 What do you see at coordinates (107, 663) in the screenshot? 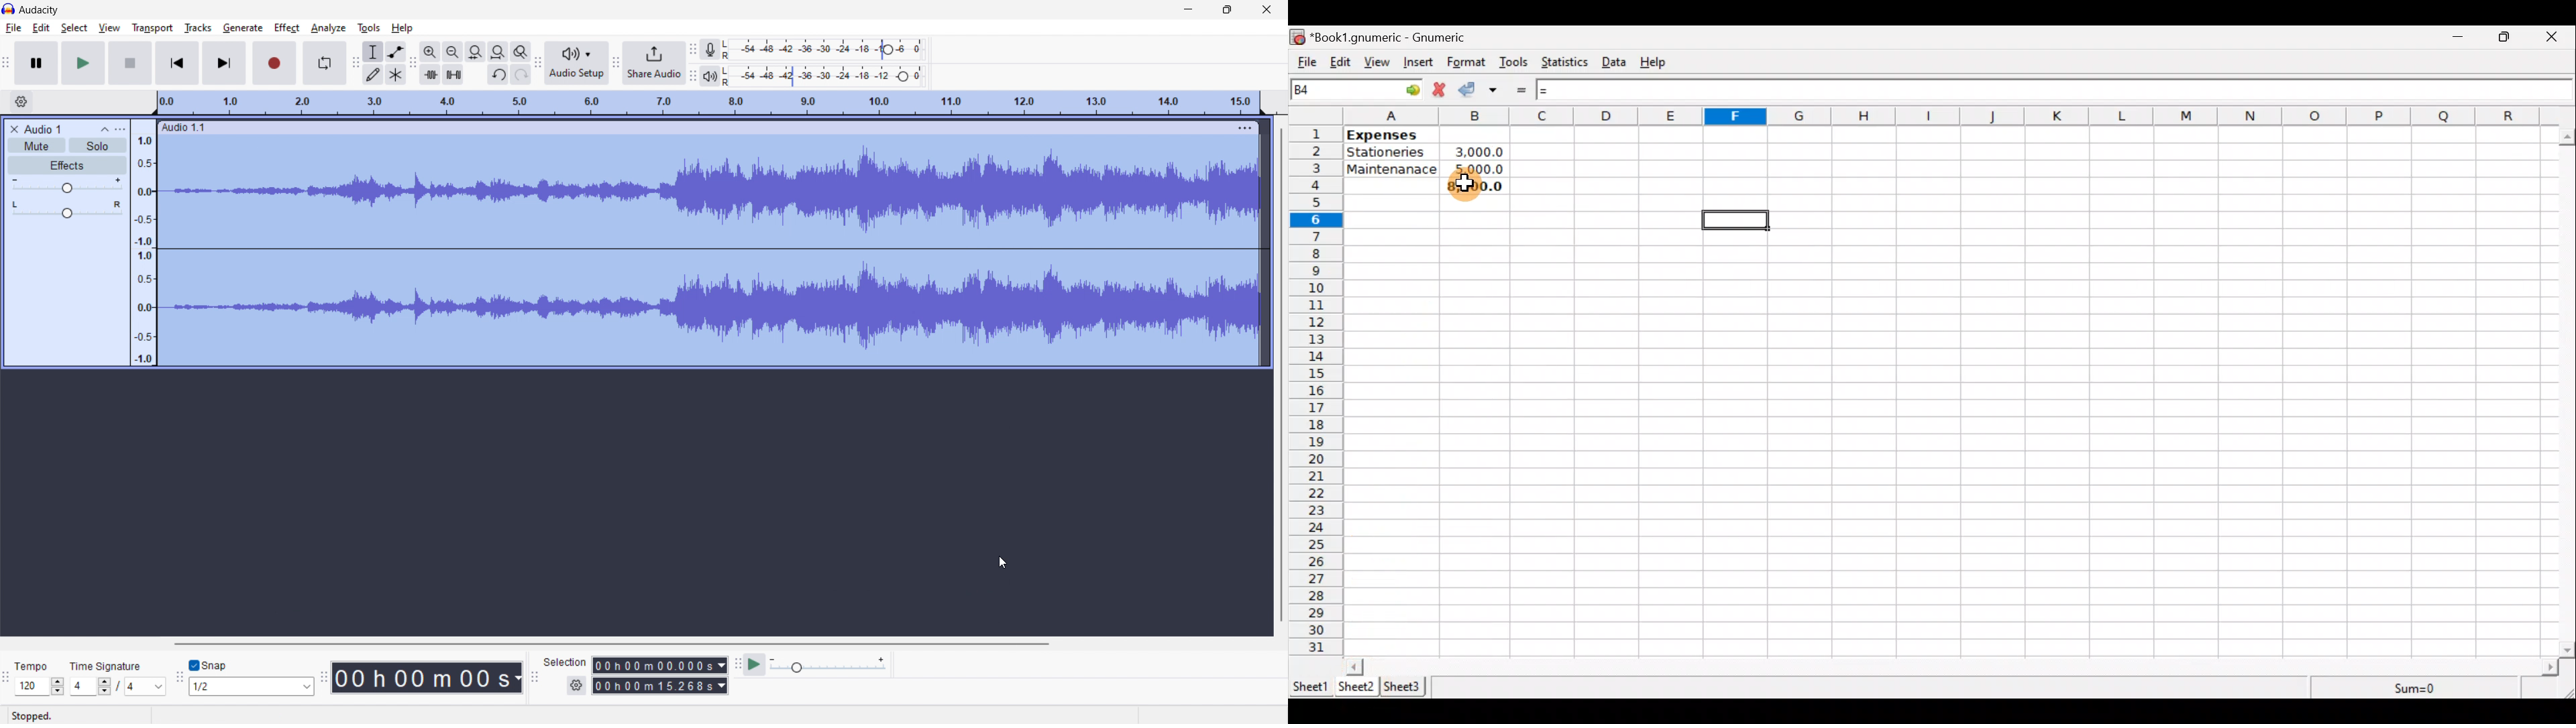
I see `Time Signature` at bounding box center [107, 663].